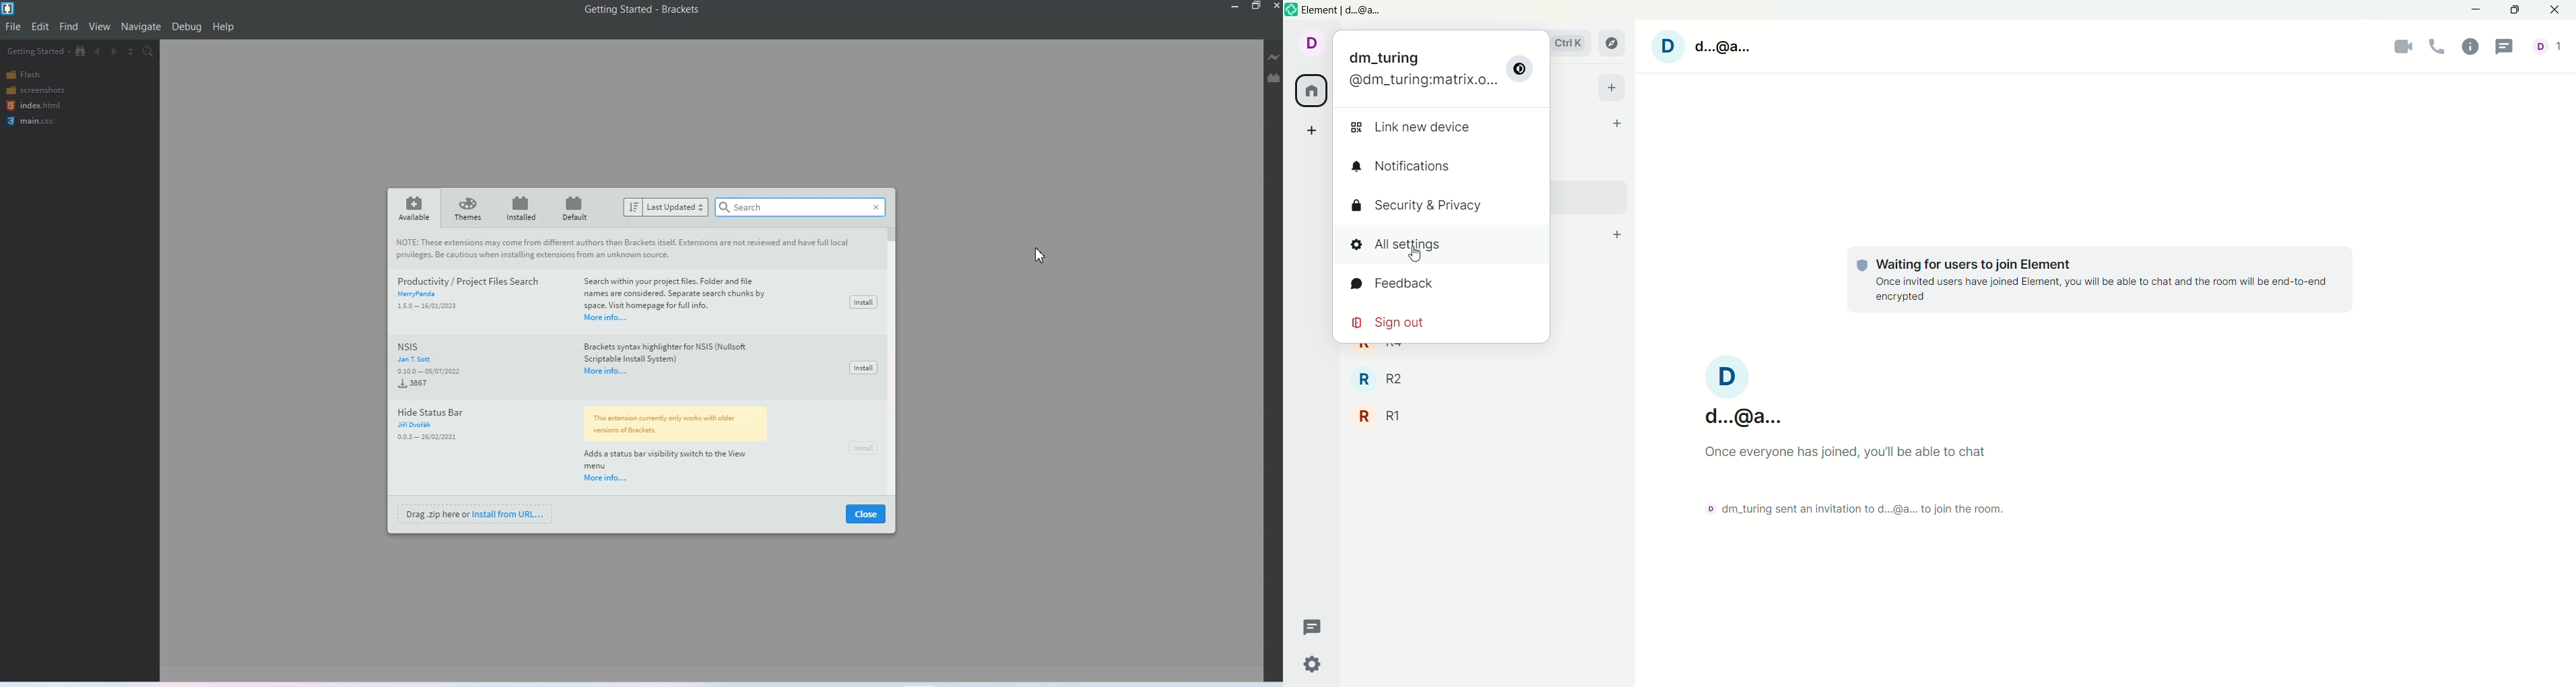 This screenshot has height=700, width=2576. I want to click on Find, so click(69, 27).